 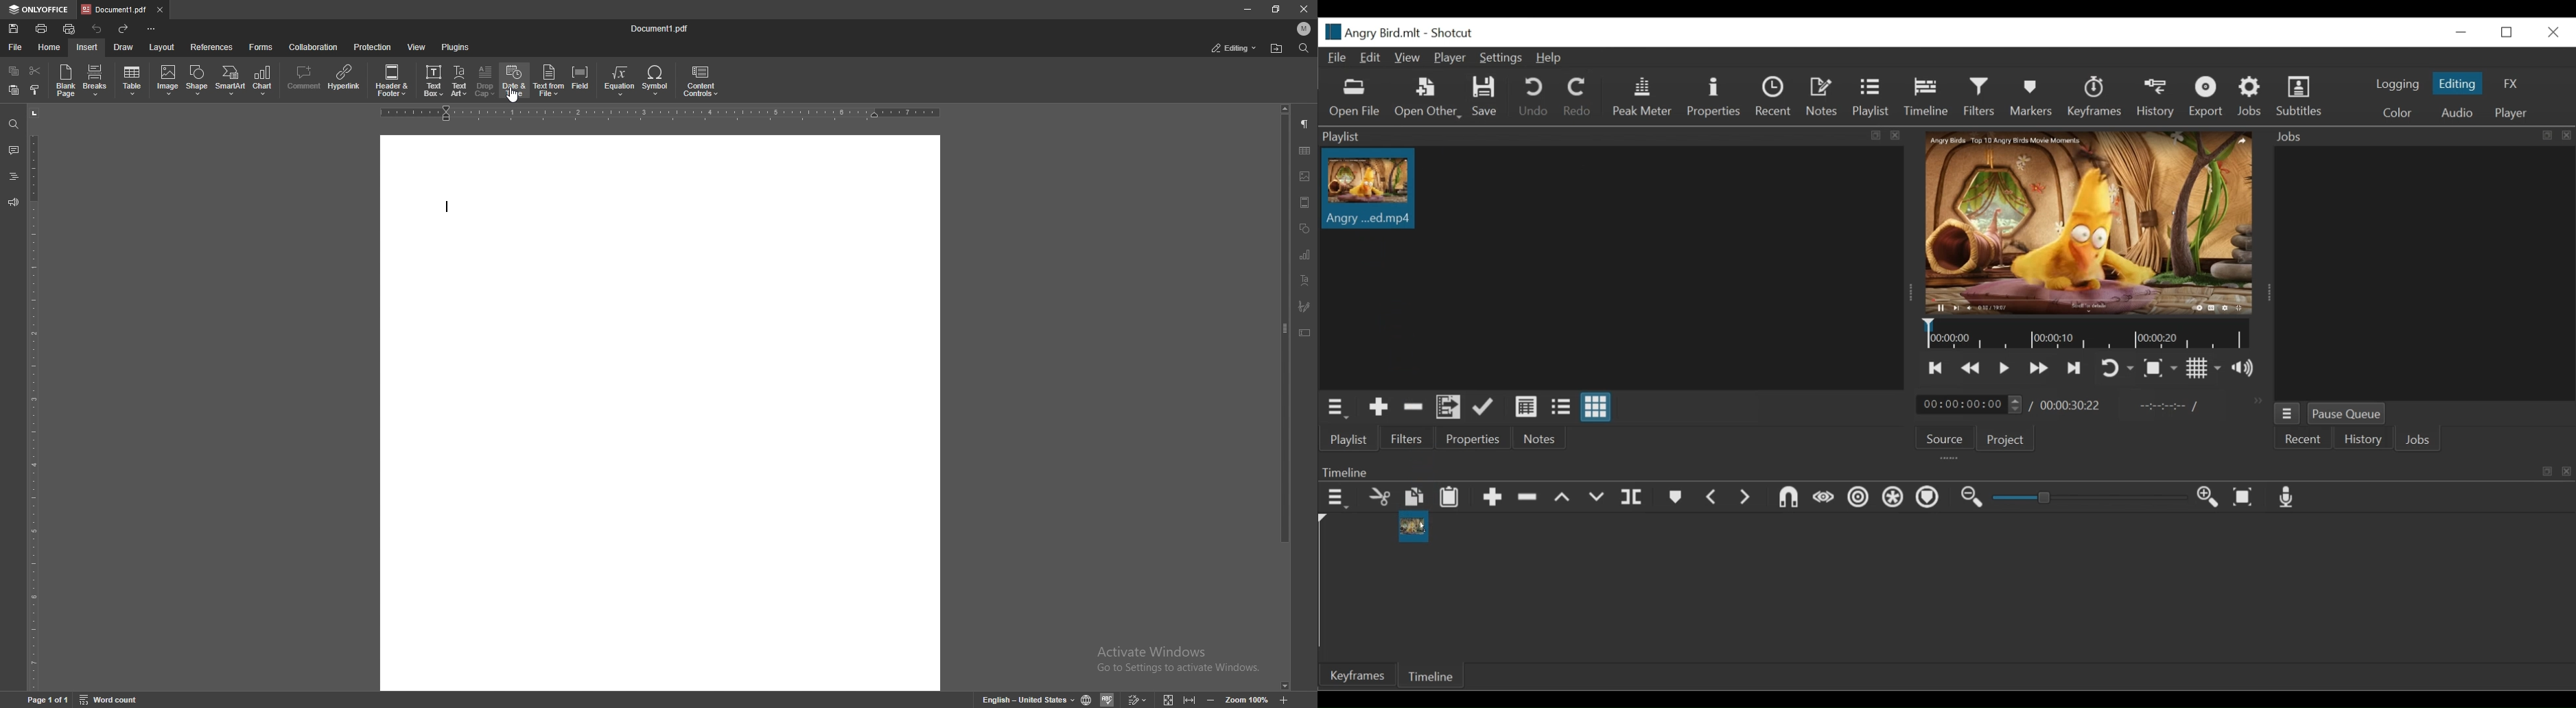 What do you see at coordinates (1234, 49) in the screenshot?
I see `status` at bounding box center [1234, 49].